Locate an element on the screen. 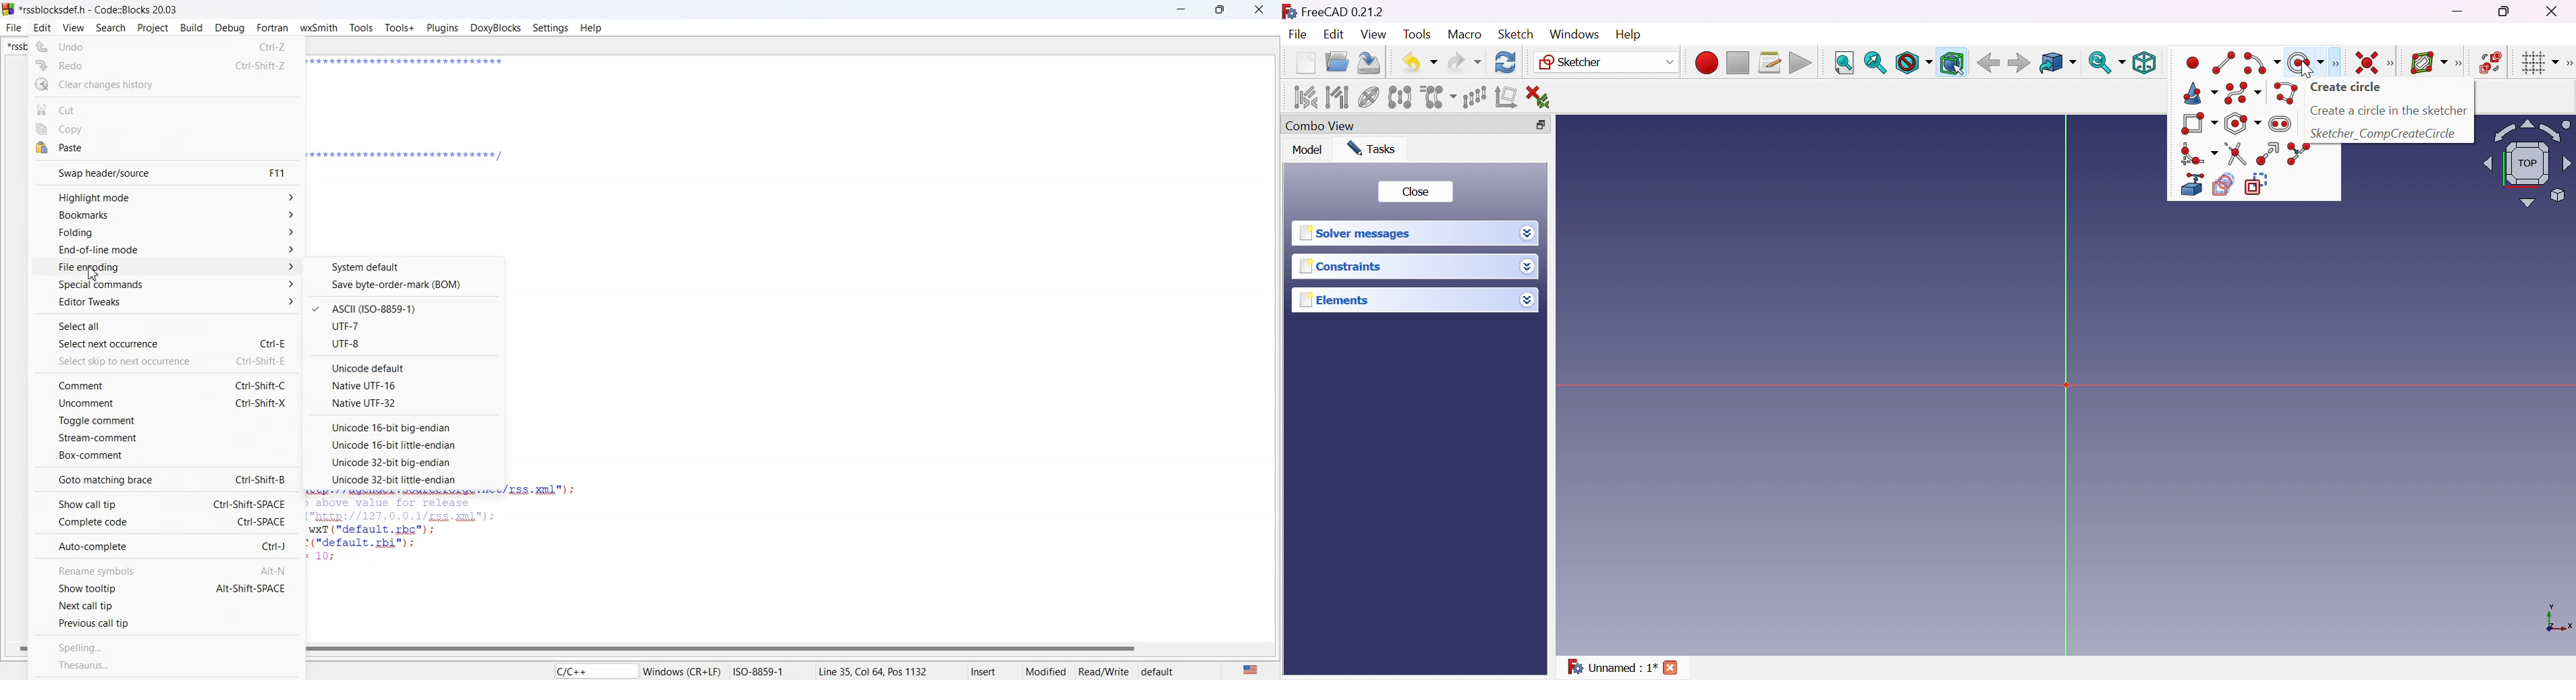 Image resolution: width=2576 pixels, height=700 pixels. Toggle comment is located at coordinates (165, 421).